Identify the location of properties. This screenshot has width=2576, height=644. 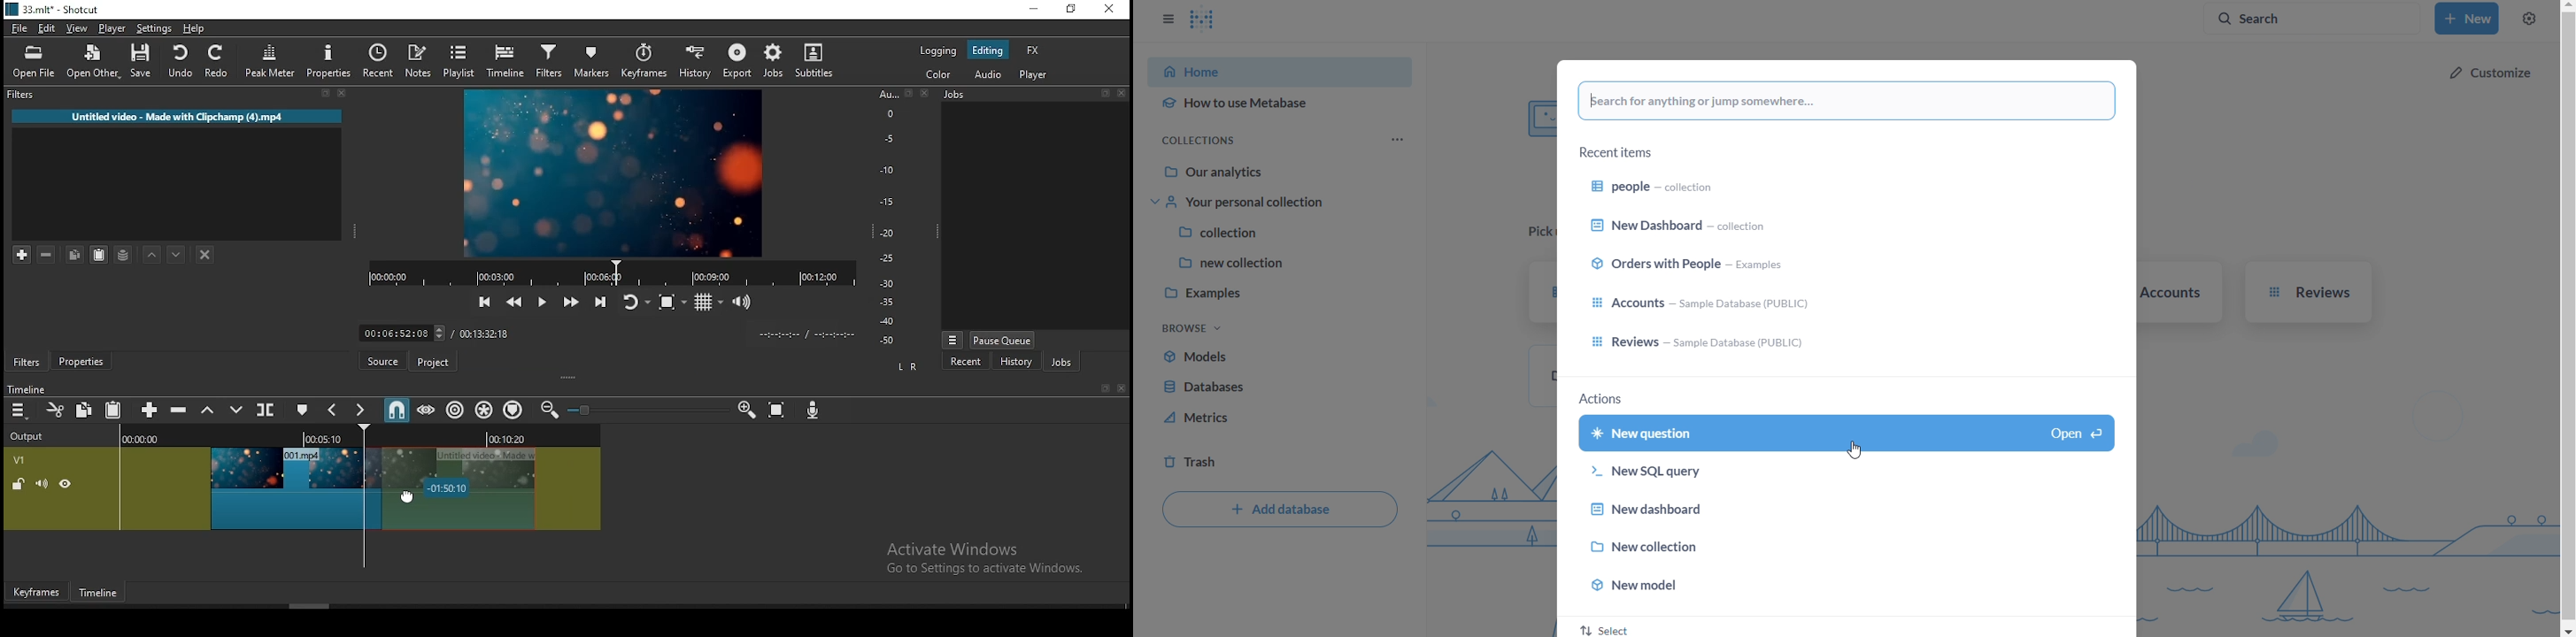
(328, 61).